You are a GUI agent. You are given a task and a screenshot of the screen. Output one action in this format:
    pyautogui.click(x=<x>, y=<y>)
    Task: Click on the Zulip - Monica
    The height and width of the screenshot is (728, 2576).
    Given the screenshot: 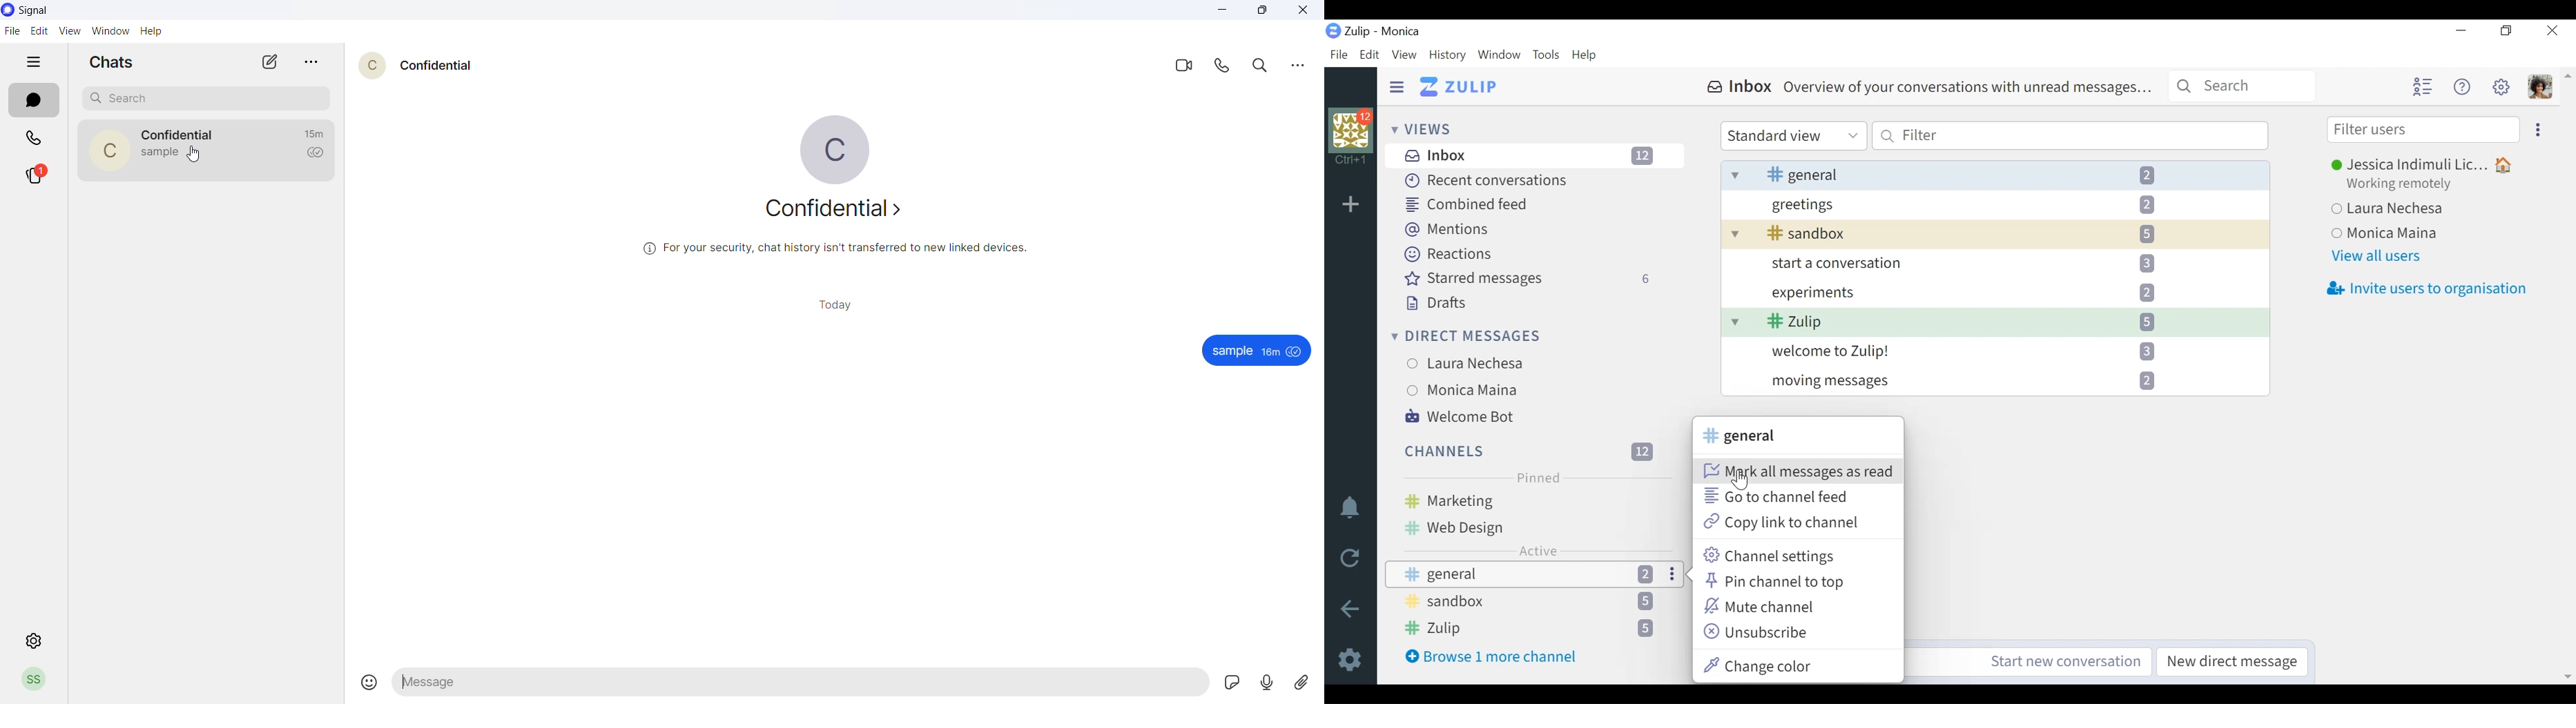 What is the action you would take?
    pyautogui.click(x=1384, y=31)
    